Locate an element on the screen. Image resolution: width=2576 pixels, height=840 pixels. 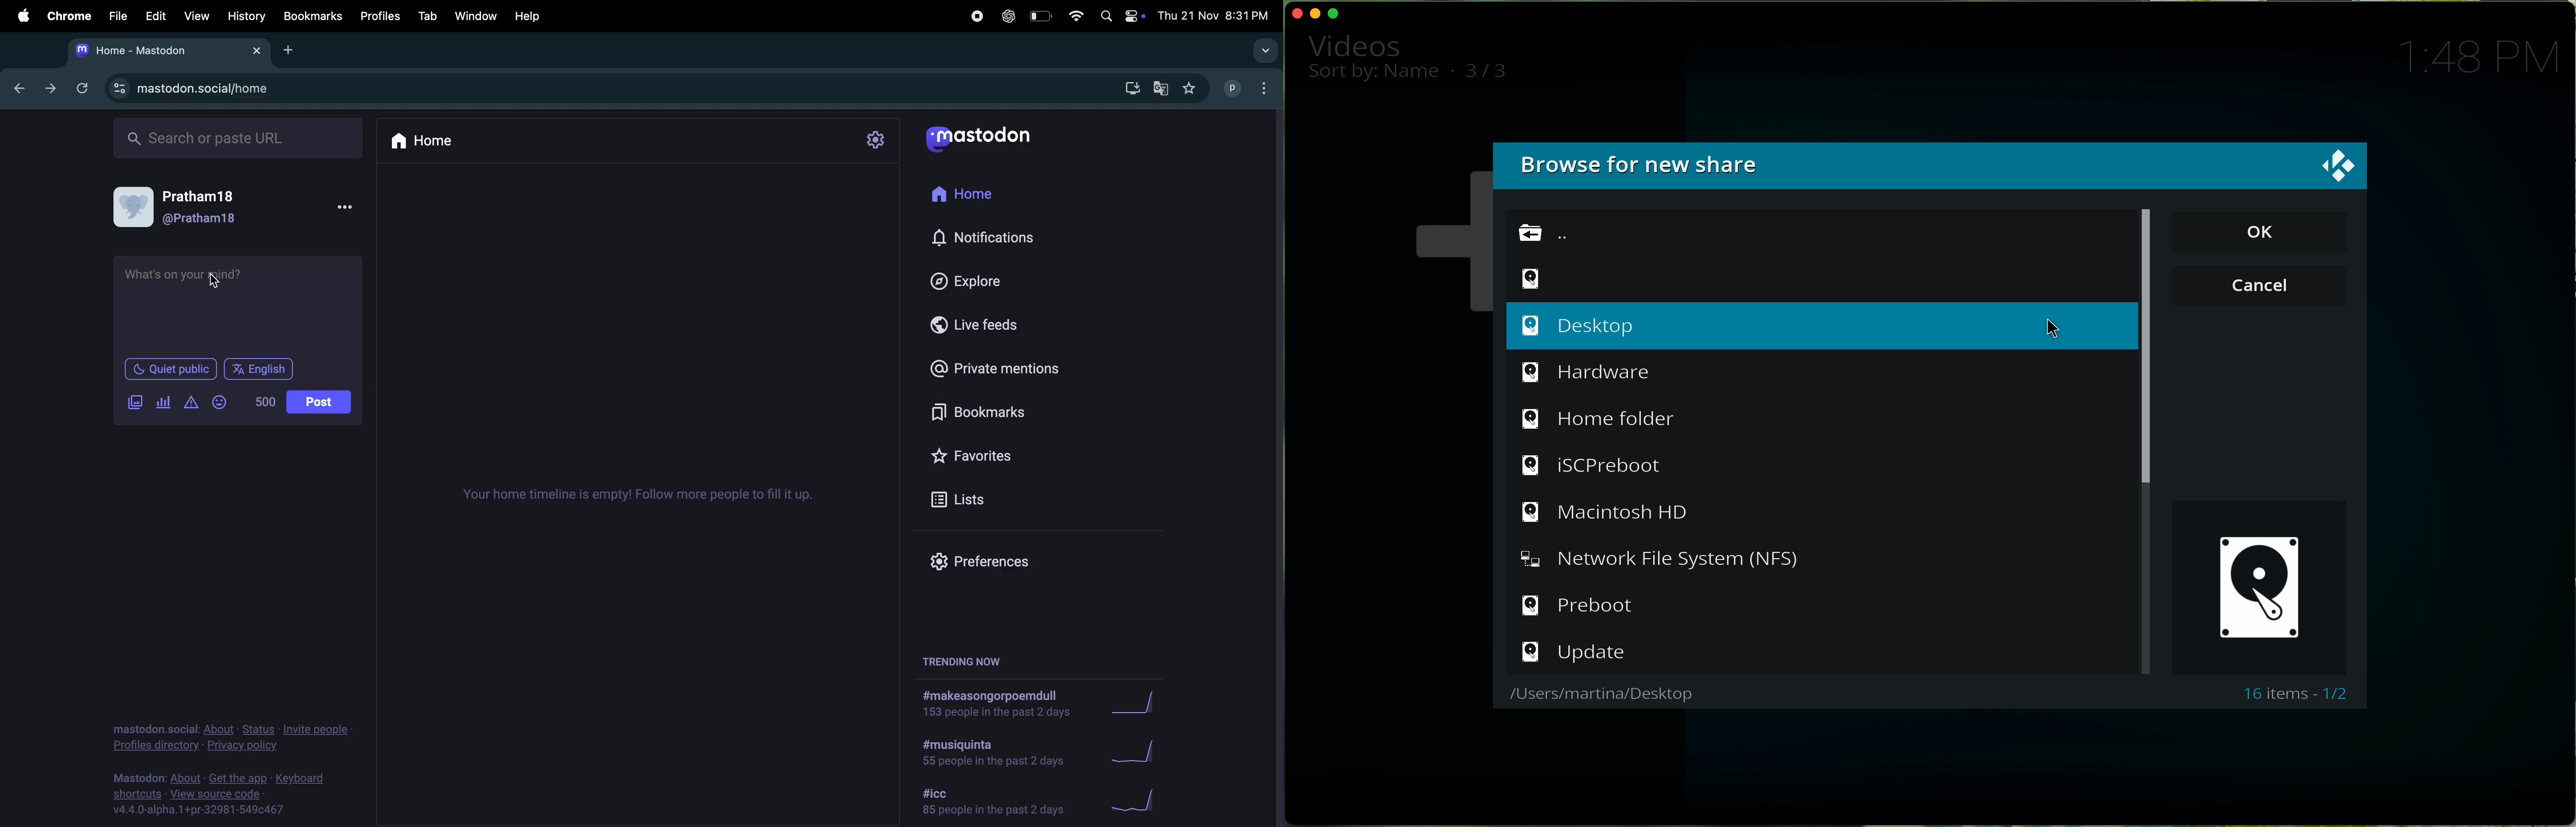
update is located at coordinates (1573, 650).